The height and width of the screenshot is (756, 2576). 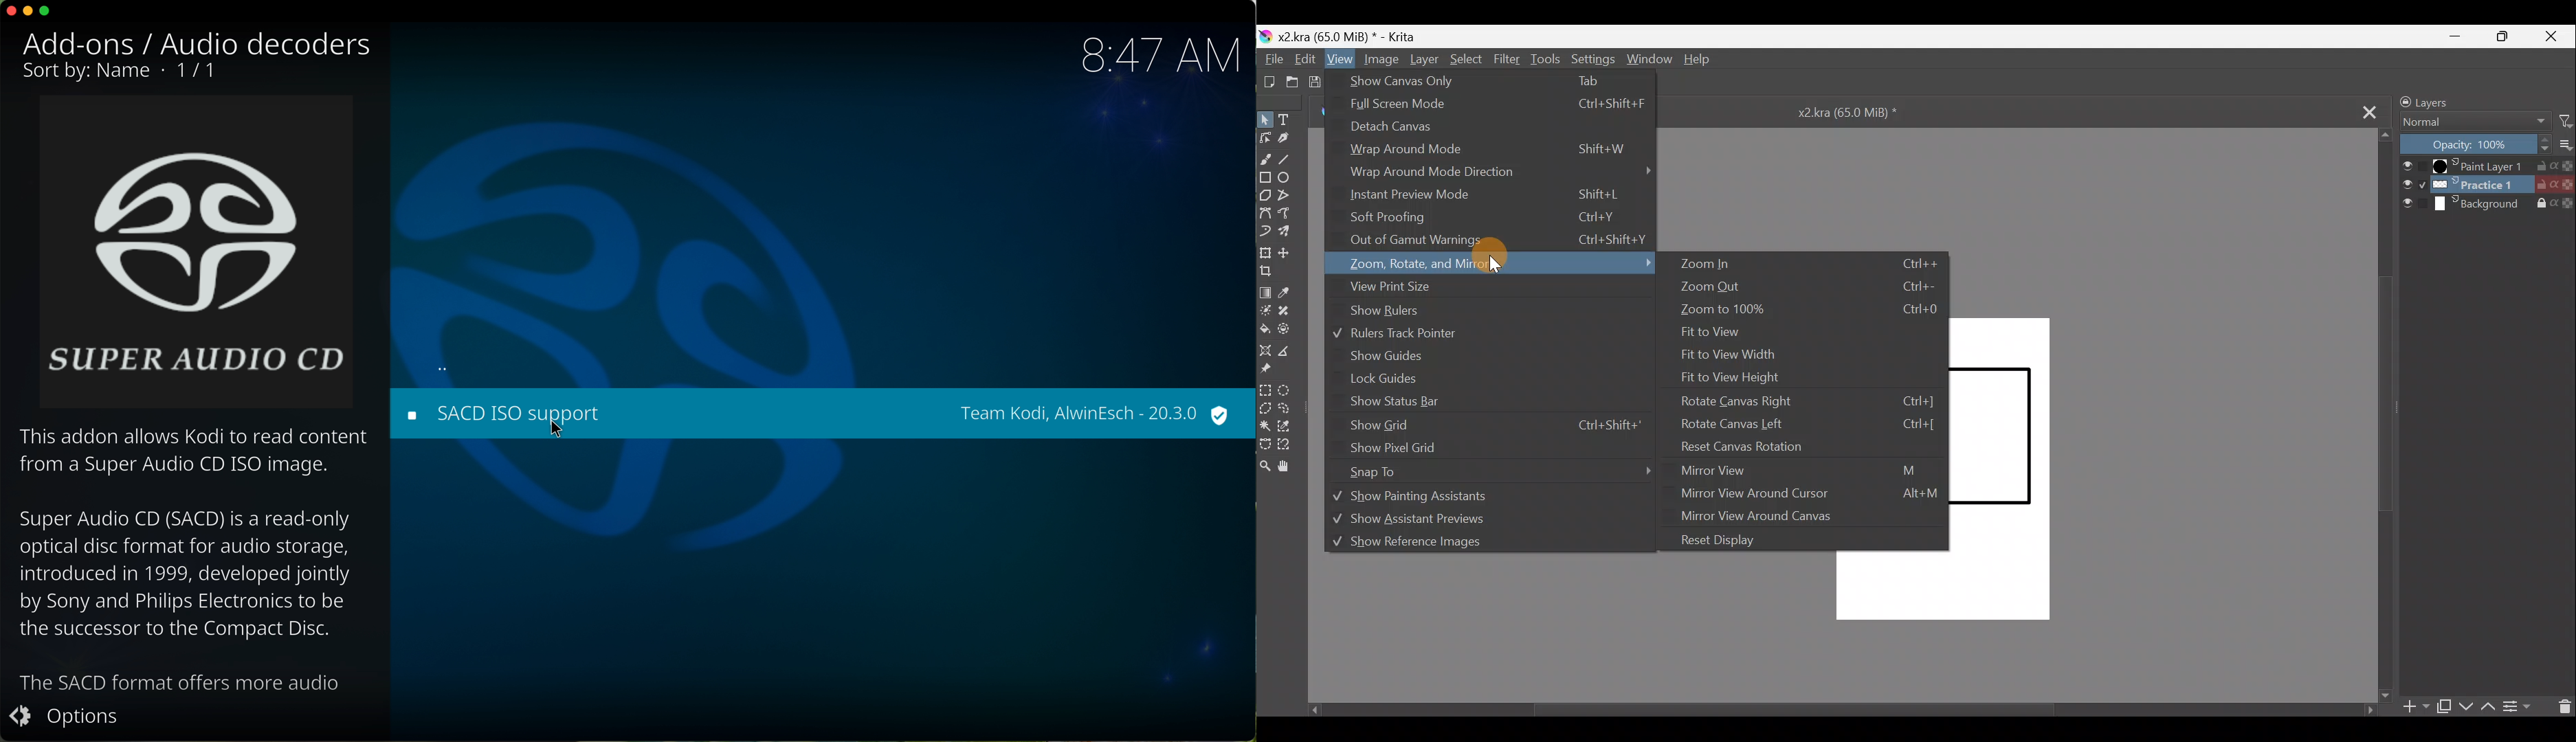 What do you see at coordinates (1416, 333) in the screenshot?
I see `Rulers track pointer` at bounding box center [1416, 333].